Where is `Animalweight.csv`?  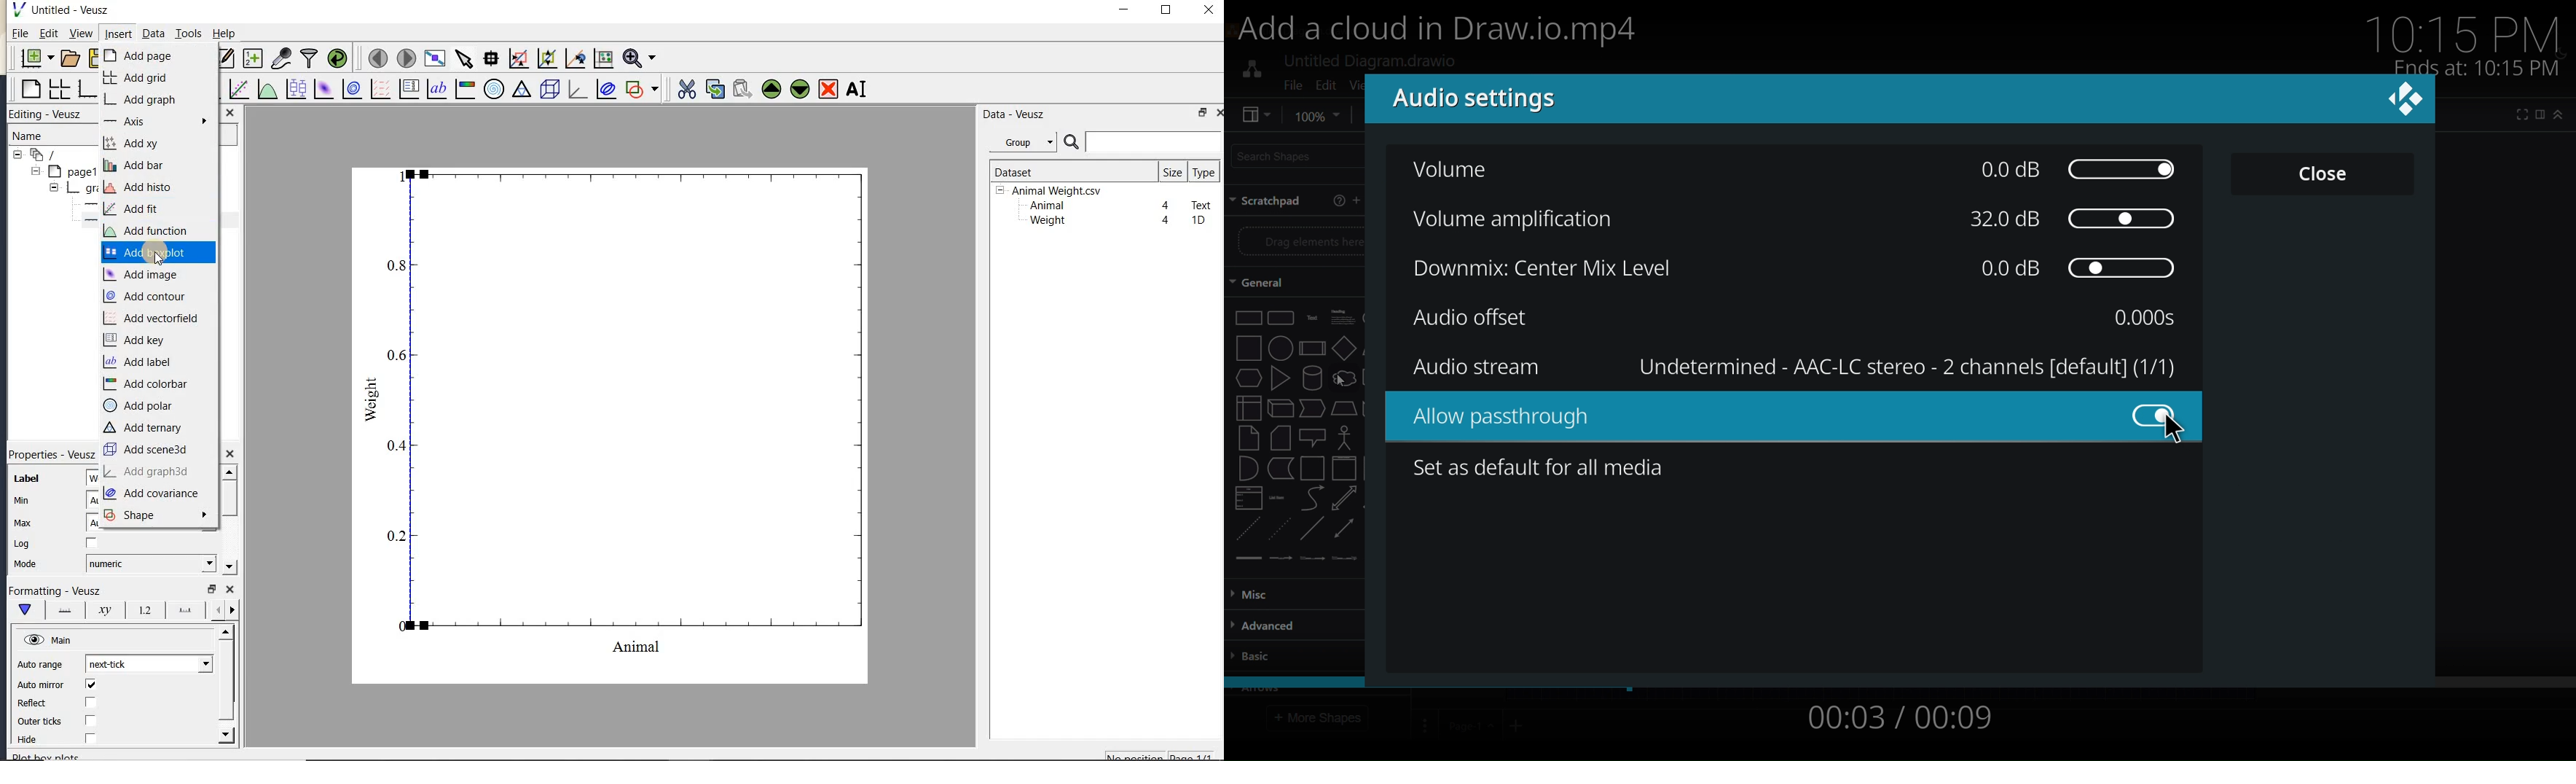 Animalweight.csv is located at coordinates (1052, 191).